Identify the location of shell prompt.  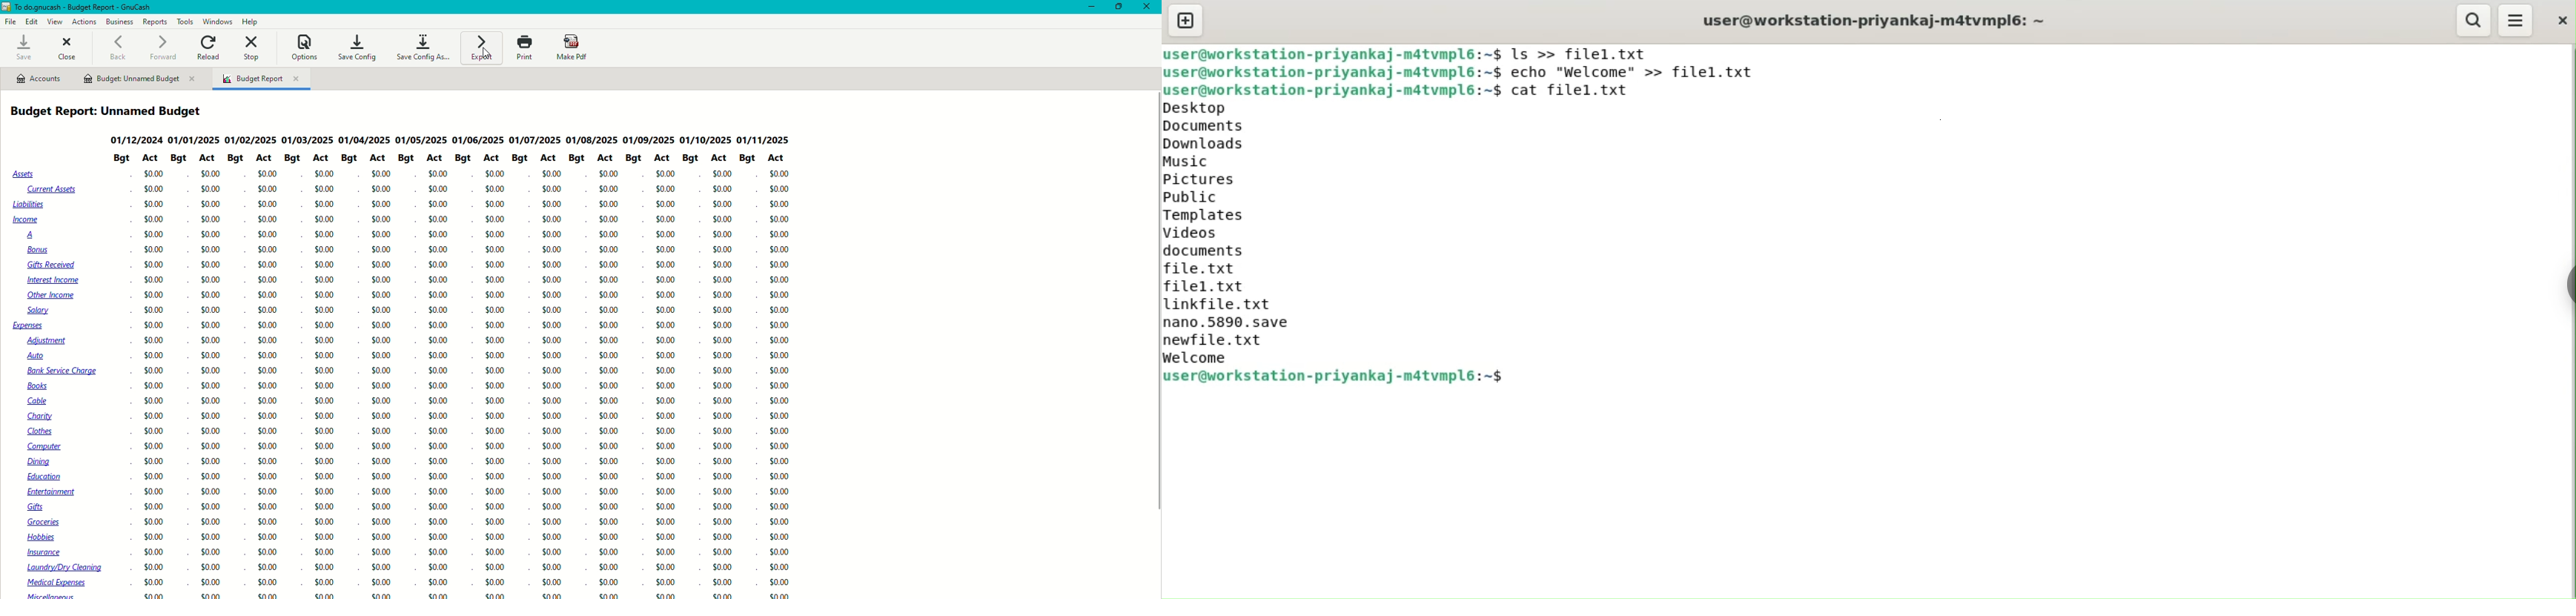
(1334, 73).